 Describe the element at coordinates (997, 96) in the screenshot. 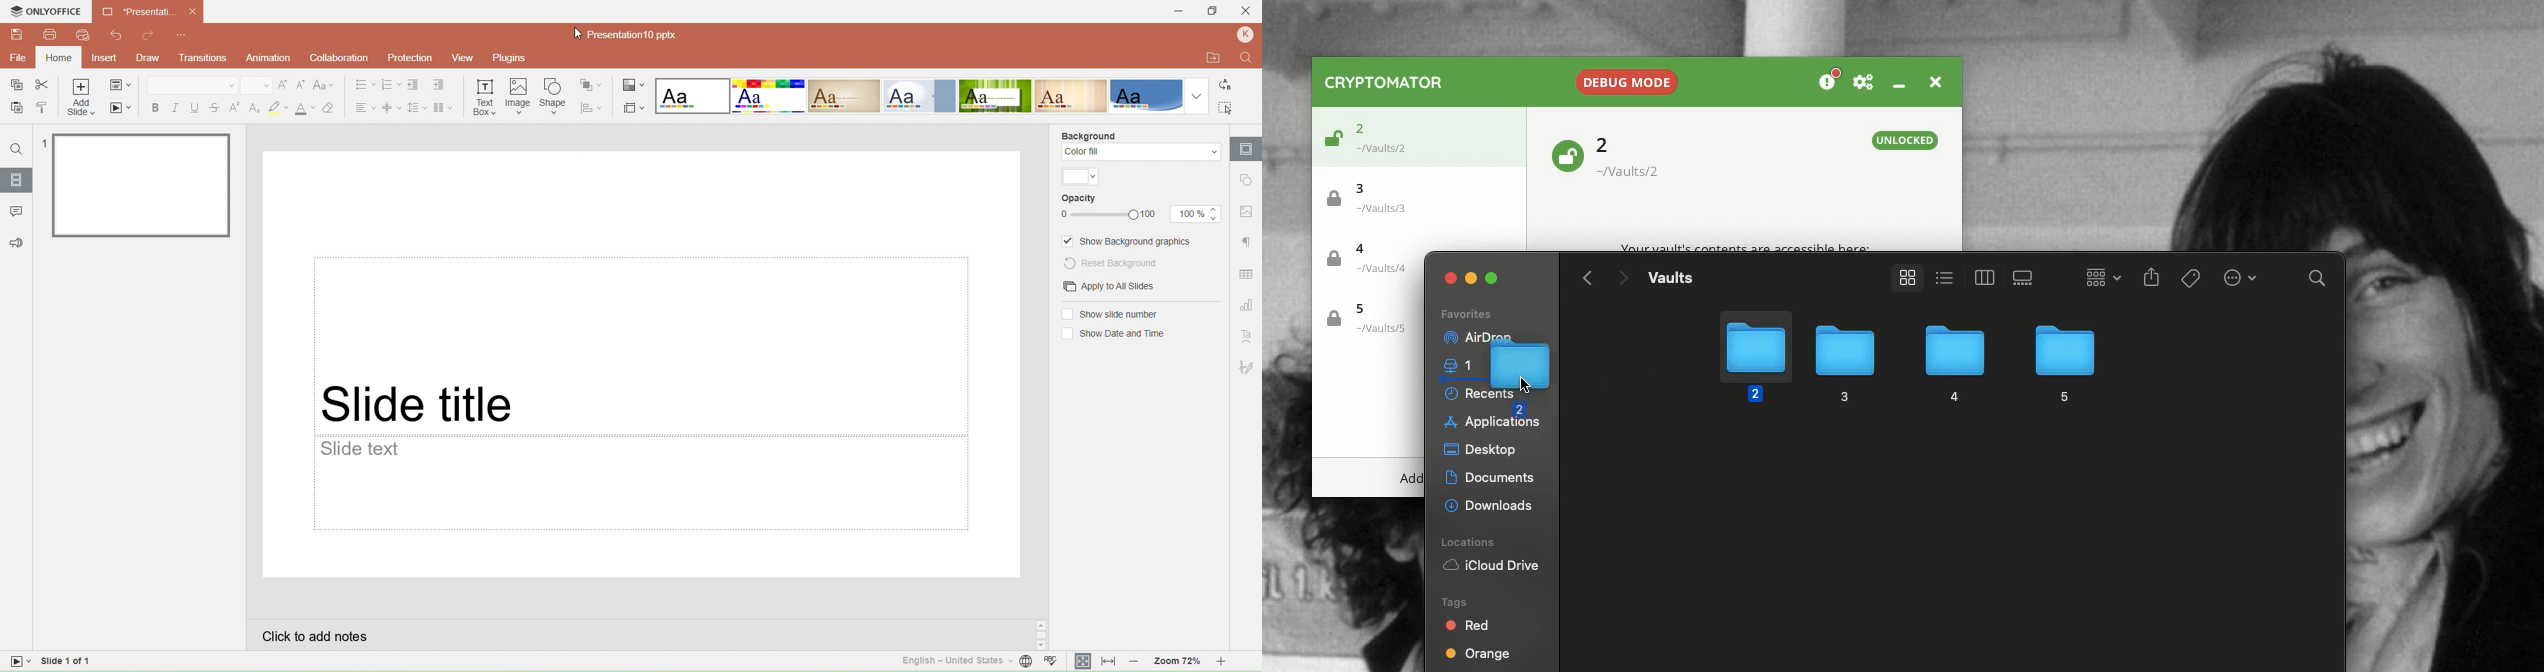

I see `Green leaf` at that location.